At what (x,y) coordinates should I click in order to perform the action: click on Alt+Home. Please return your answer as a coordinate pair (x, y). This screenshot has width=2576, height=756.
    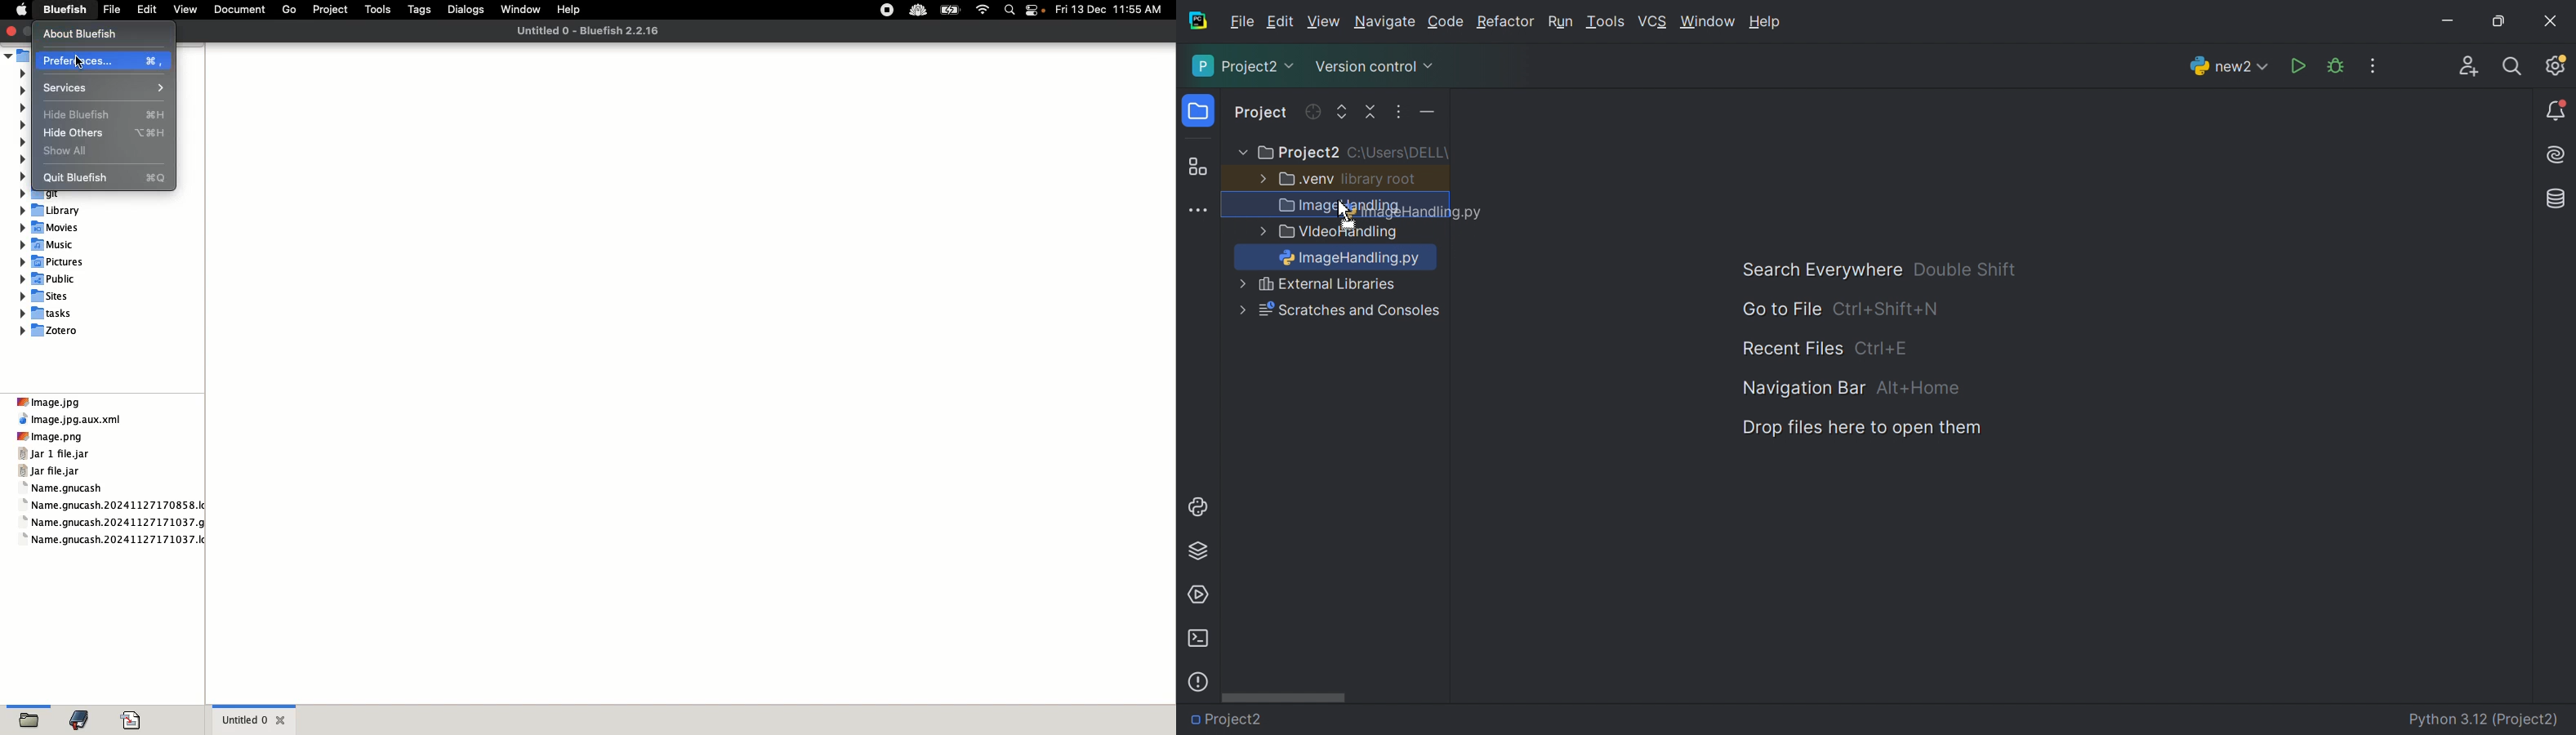
    Looking at the image, I should click on (1919, 389).